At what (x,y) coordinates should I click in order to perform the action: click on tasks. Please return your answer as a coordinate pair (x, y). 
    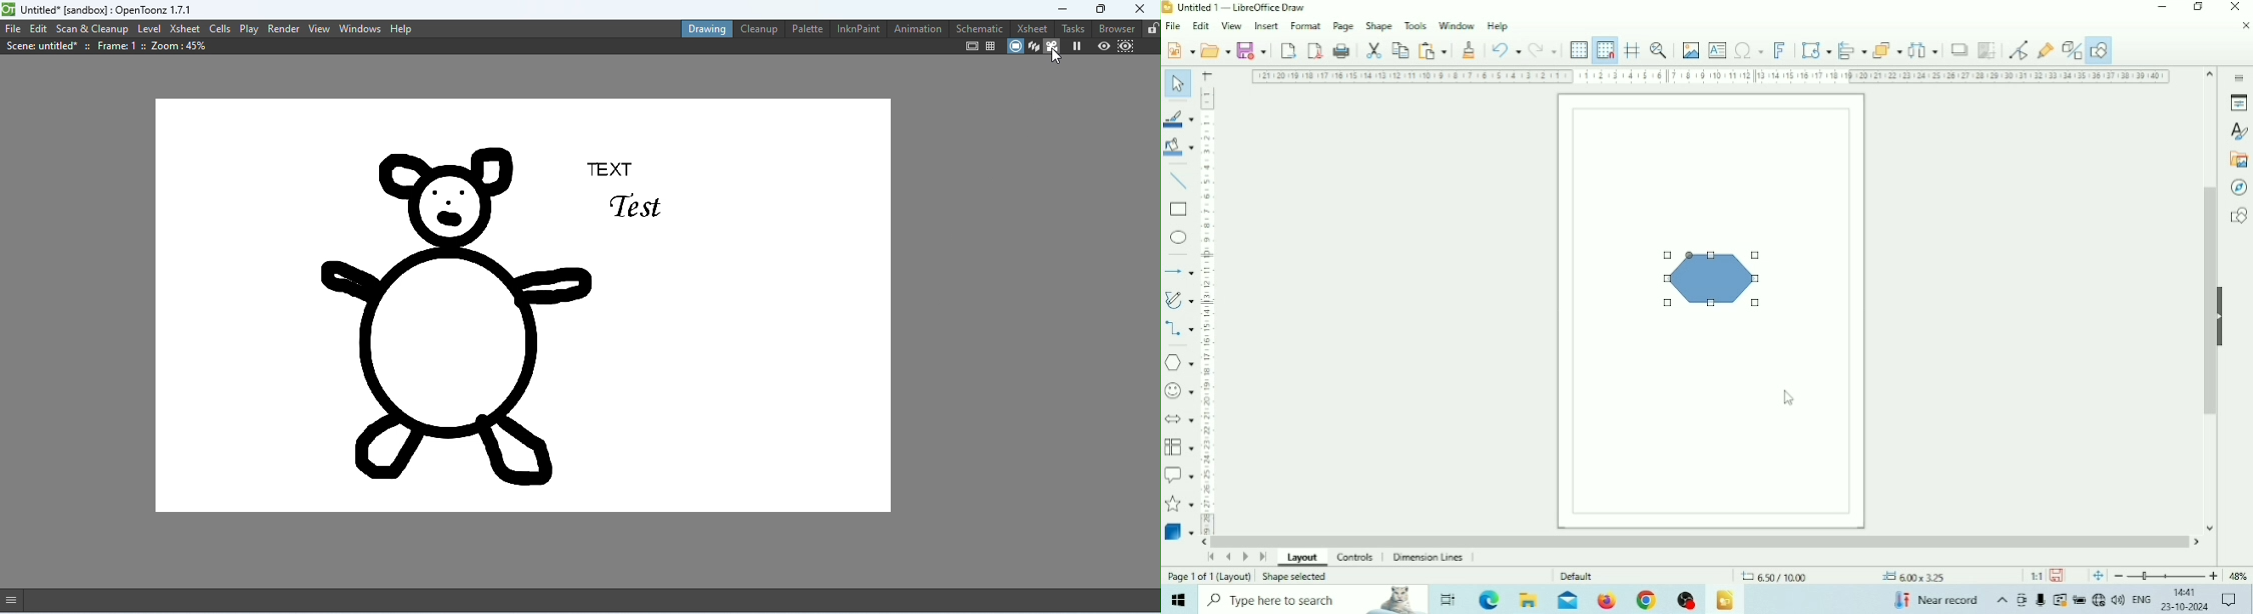
    Looking at the image, I should click on (1072, 27).